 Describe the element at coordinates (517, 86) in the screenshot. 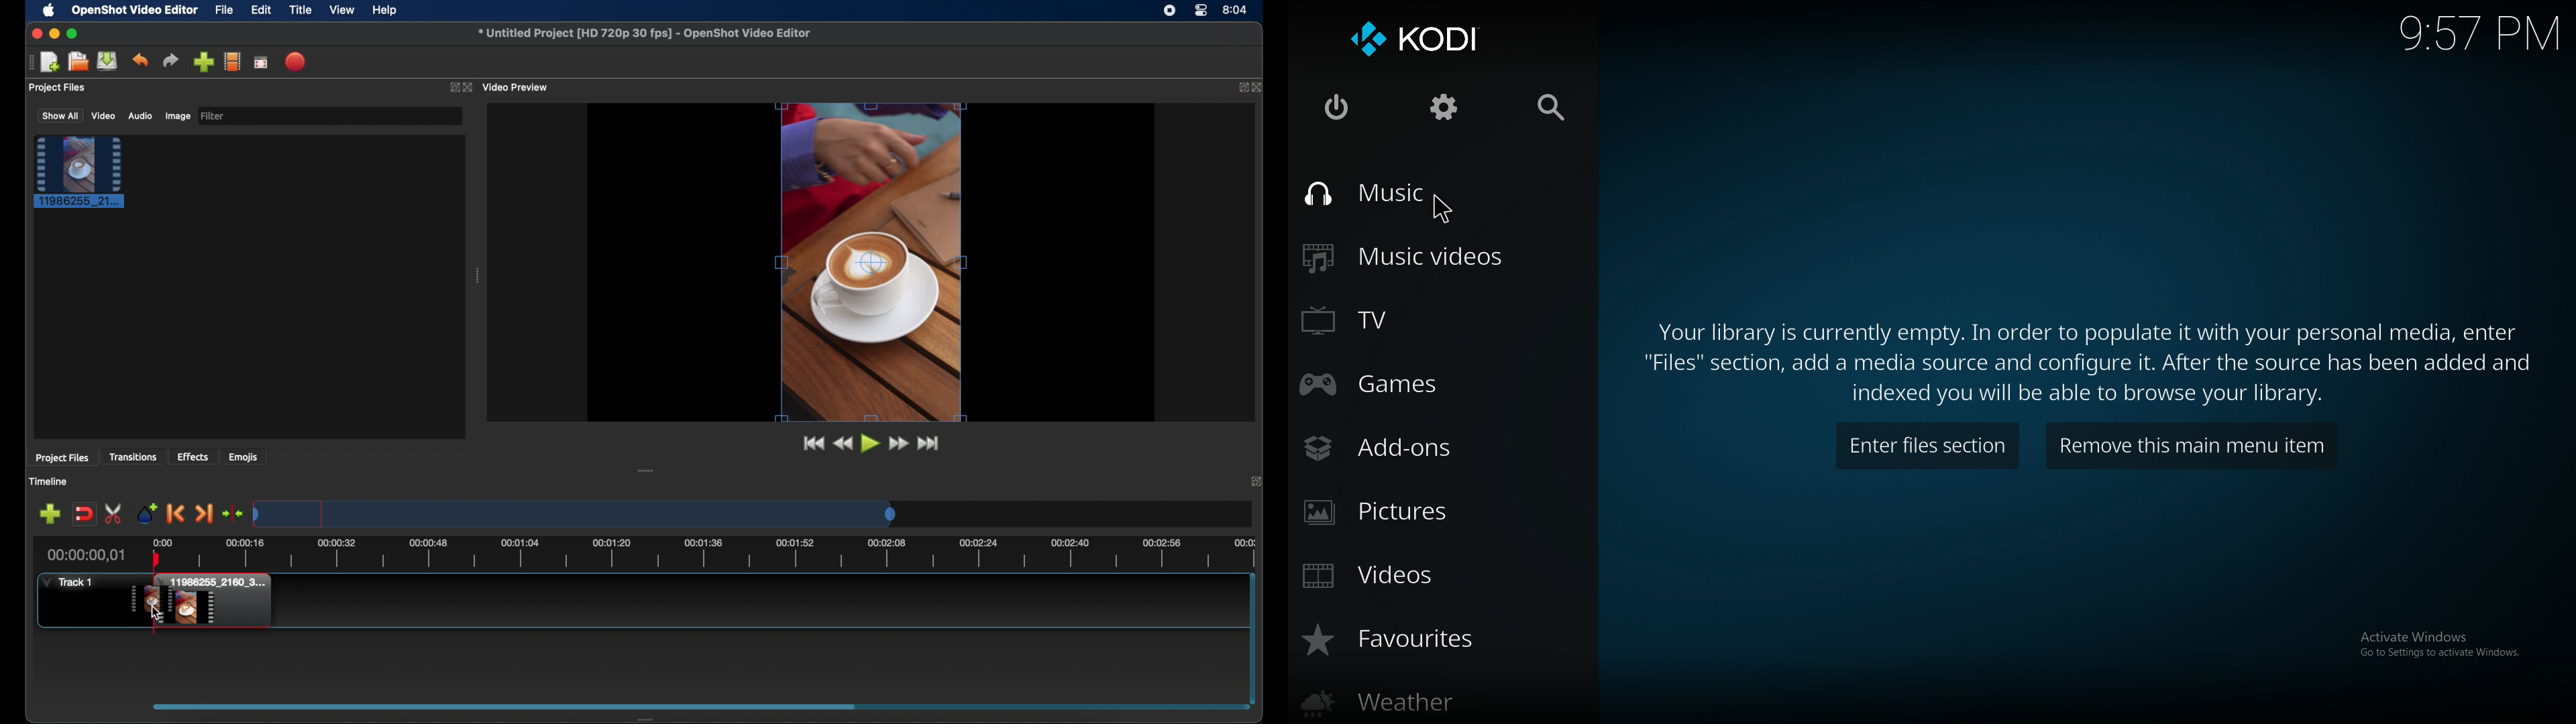

I see `video preview` at that location.